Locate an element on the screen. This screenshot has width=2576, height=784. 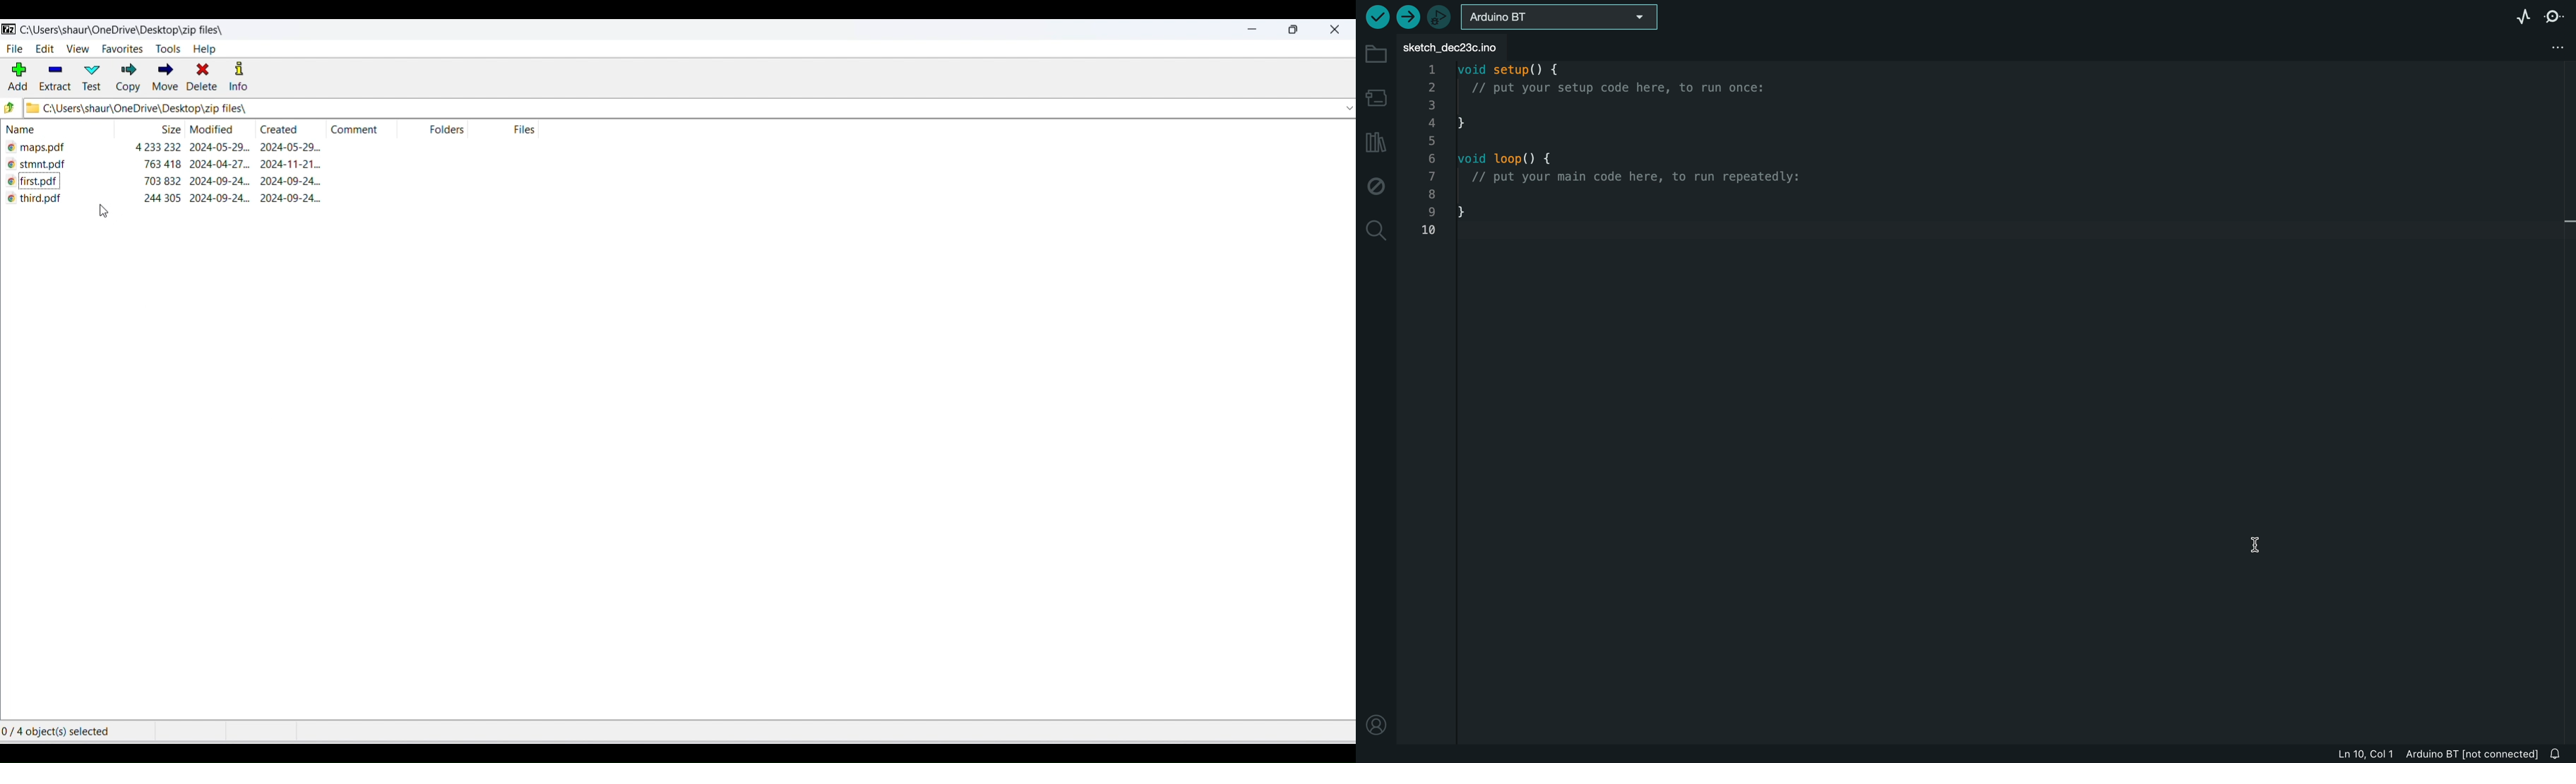
modification date is located at coordinates (217, 130).